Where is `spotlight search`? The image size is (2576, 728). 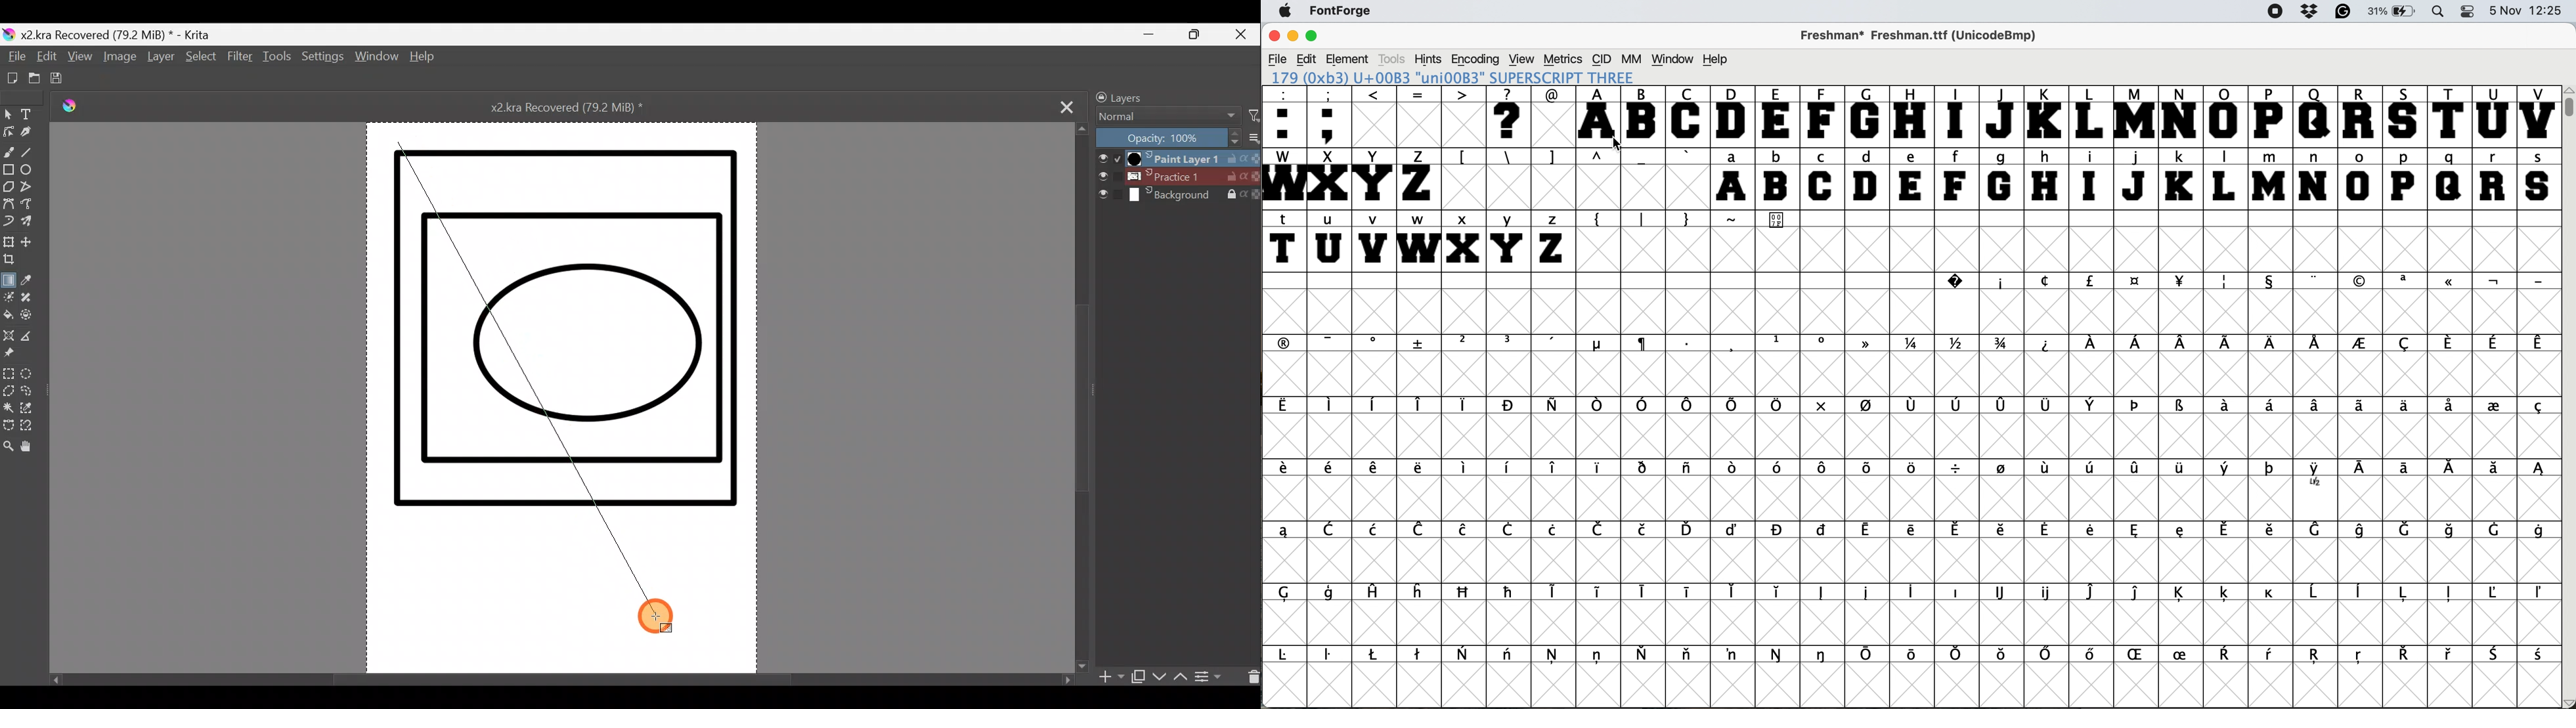 spotlight search is located at coordinates (2439, 12).